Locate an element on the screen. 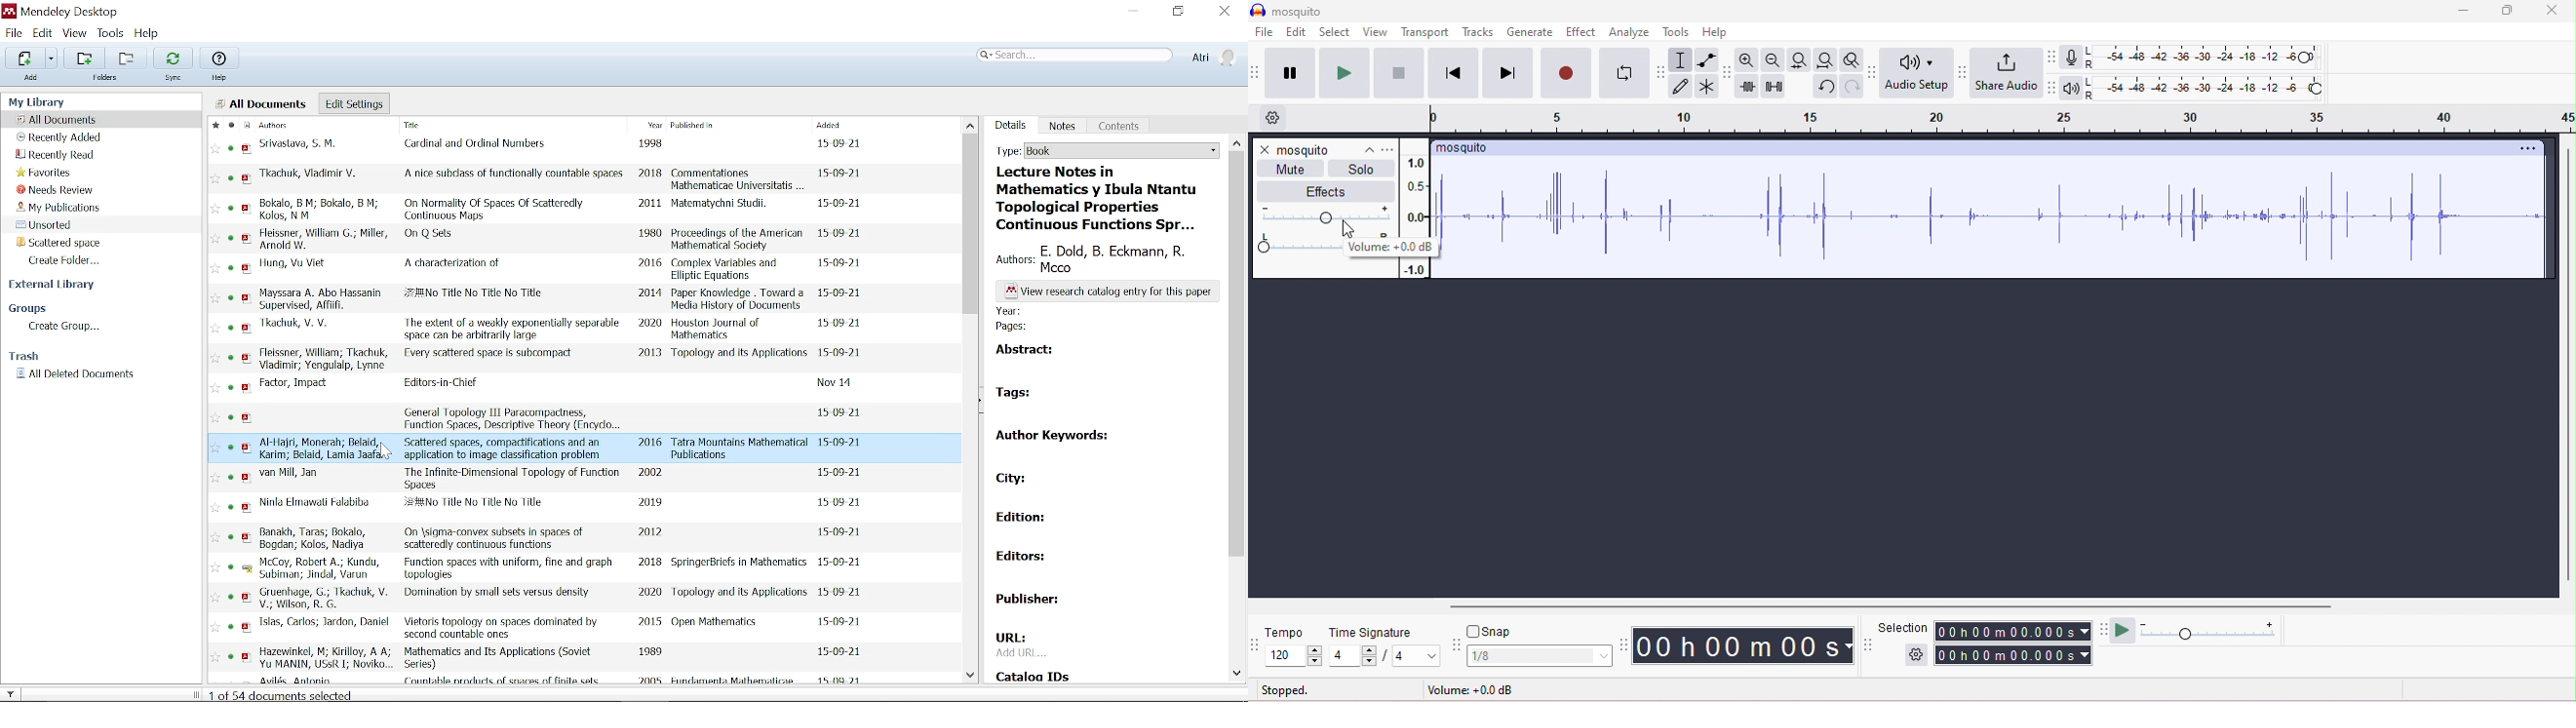  stop is located at coordinates (1396, 73).